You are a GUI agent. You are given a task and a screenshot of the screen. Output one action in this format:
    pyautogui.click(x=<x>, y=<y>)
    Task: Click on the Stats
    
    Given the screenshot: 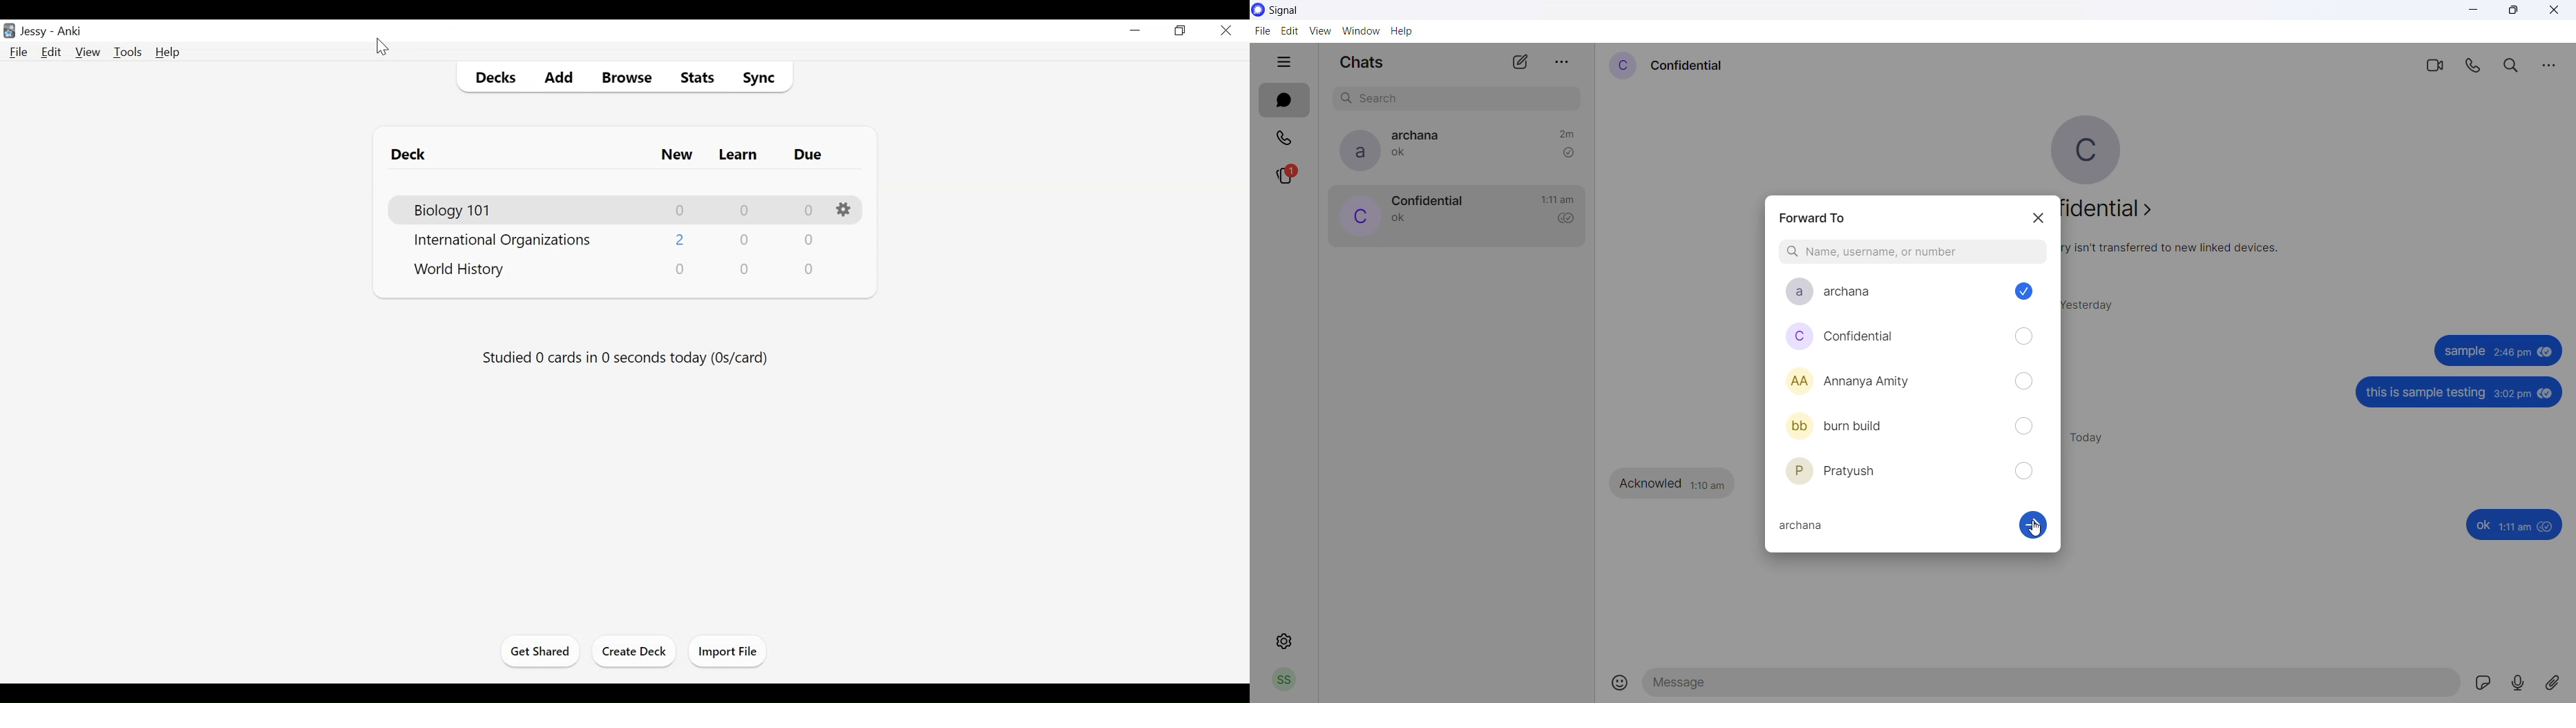 What is the action you would take?
    pyautogui.click(x=697, y=76)
    